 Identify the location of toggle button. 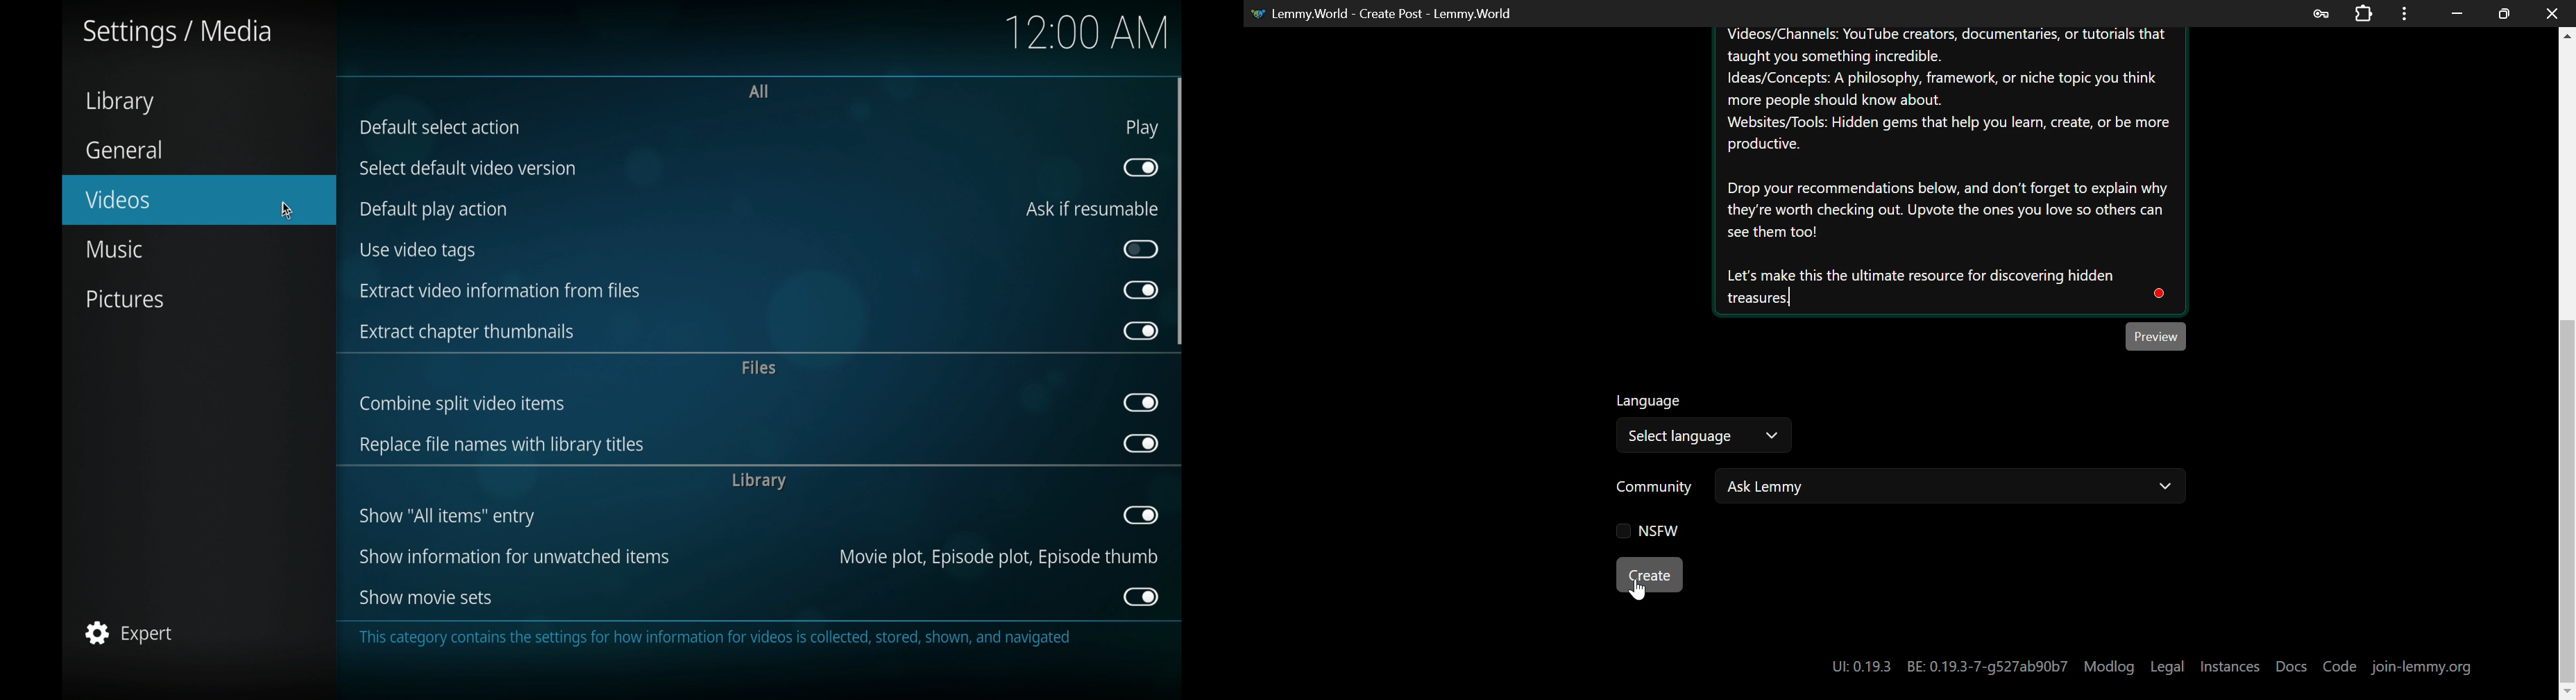
(1140, 331).